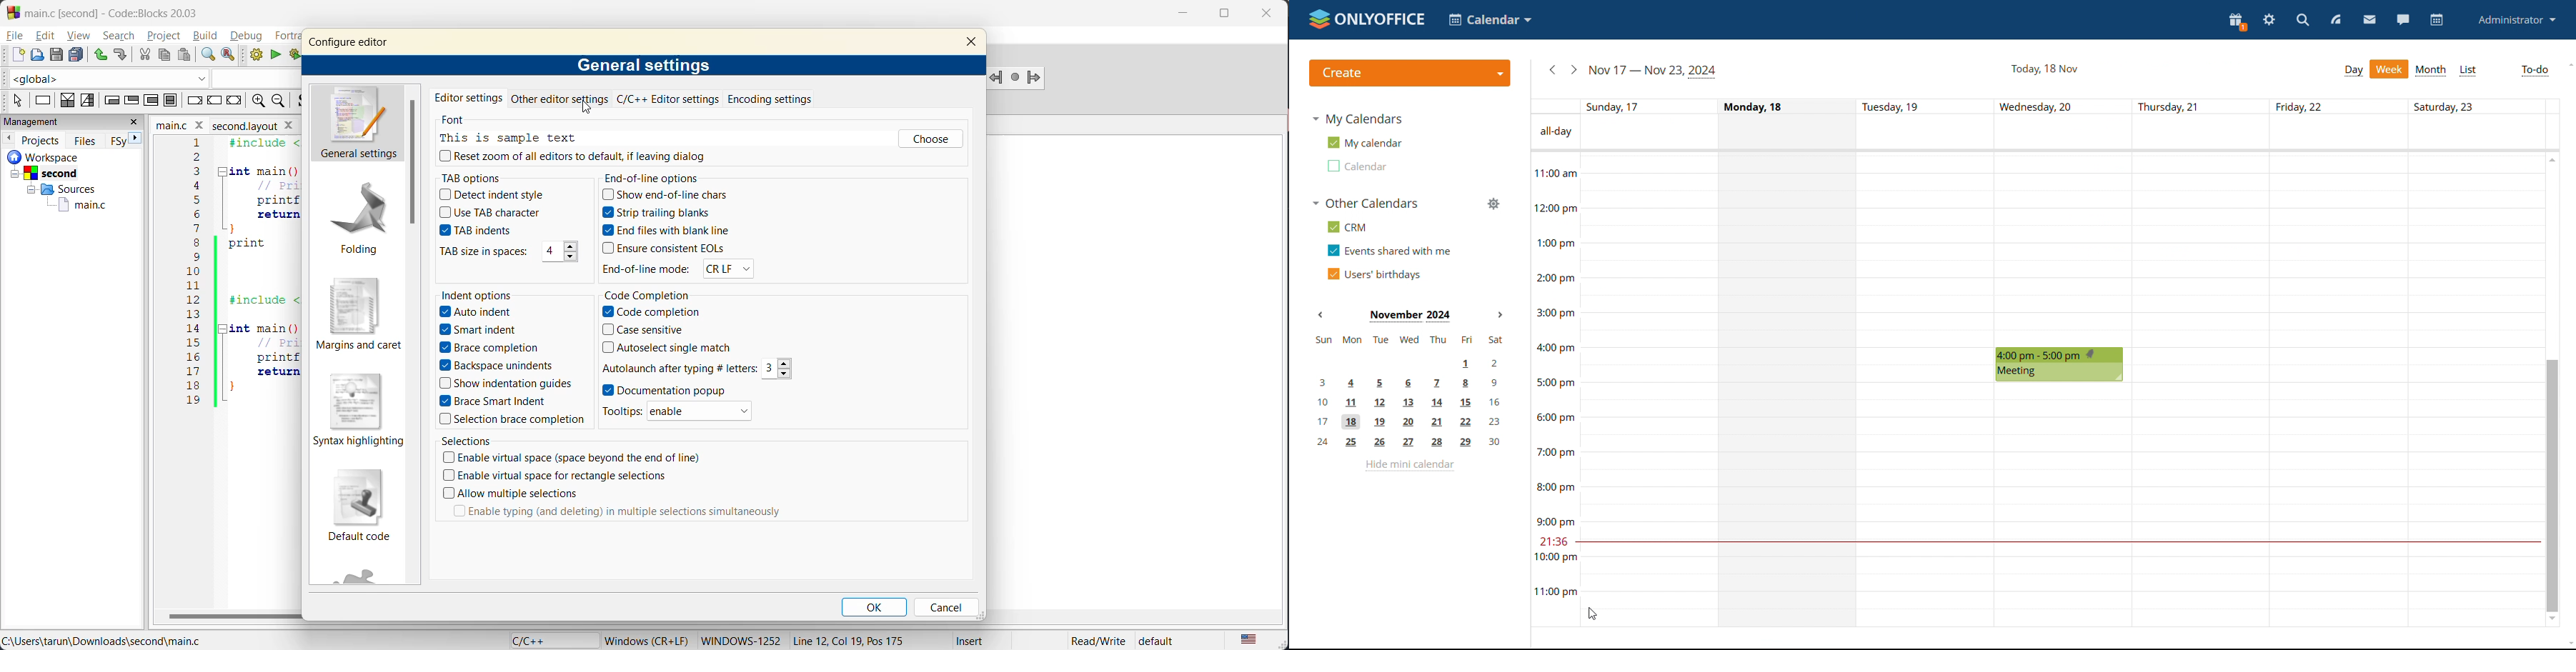 The height and width of the screenshot is (672, 2576). Describe the element at coordinates (65, 101) in the screenshot. I see `decision` at that location.